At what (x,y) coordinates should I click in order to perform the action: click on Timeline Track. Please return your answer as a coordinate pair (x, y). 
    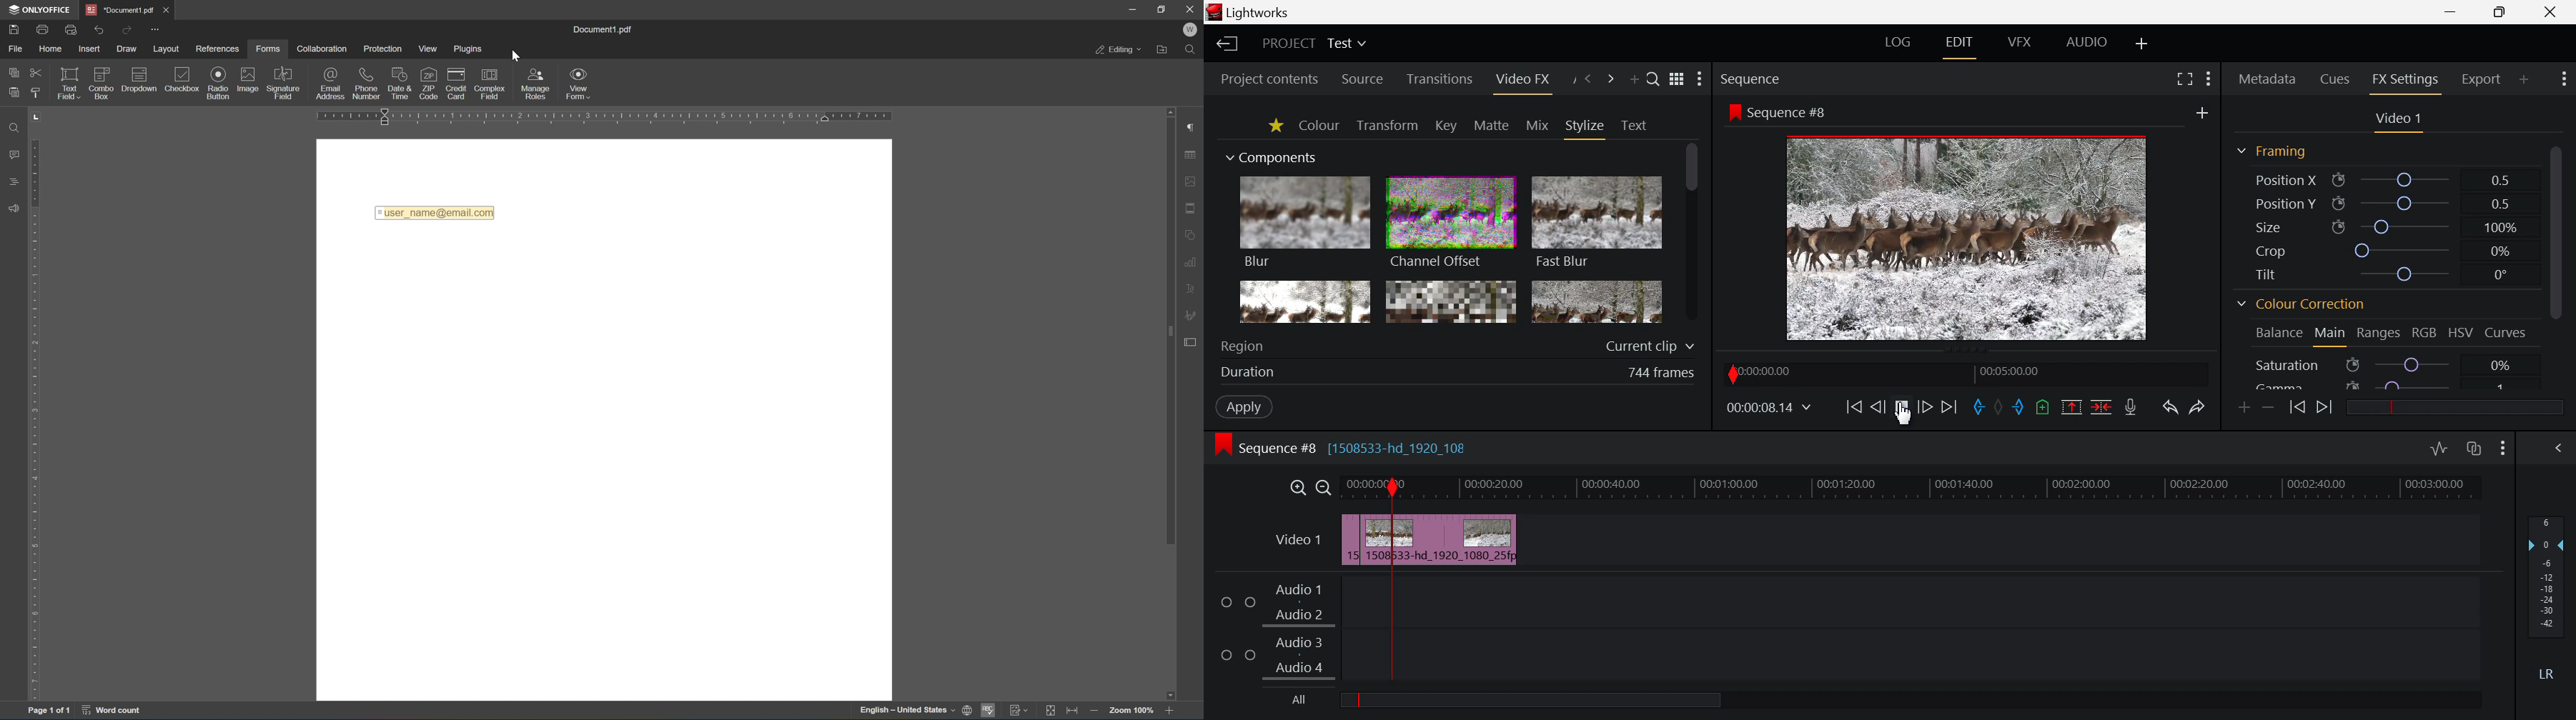
    Looking at the image, I should click on (1915, 489).